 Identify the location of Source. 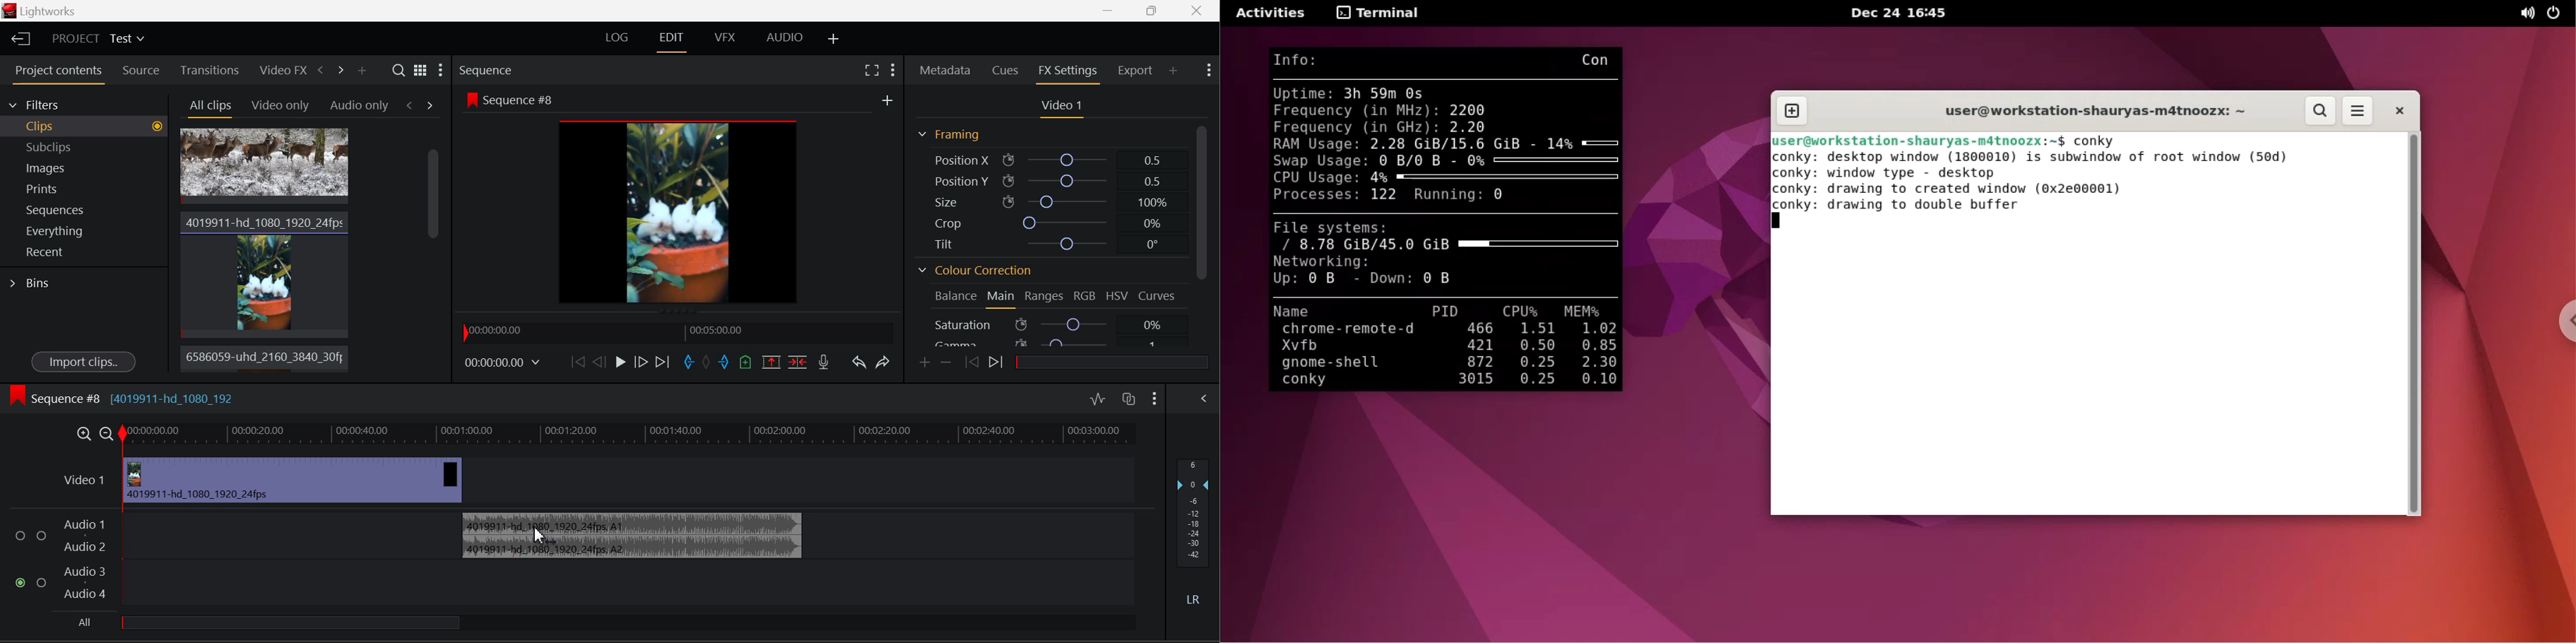
(141, 72).